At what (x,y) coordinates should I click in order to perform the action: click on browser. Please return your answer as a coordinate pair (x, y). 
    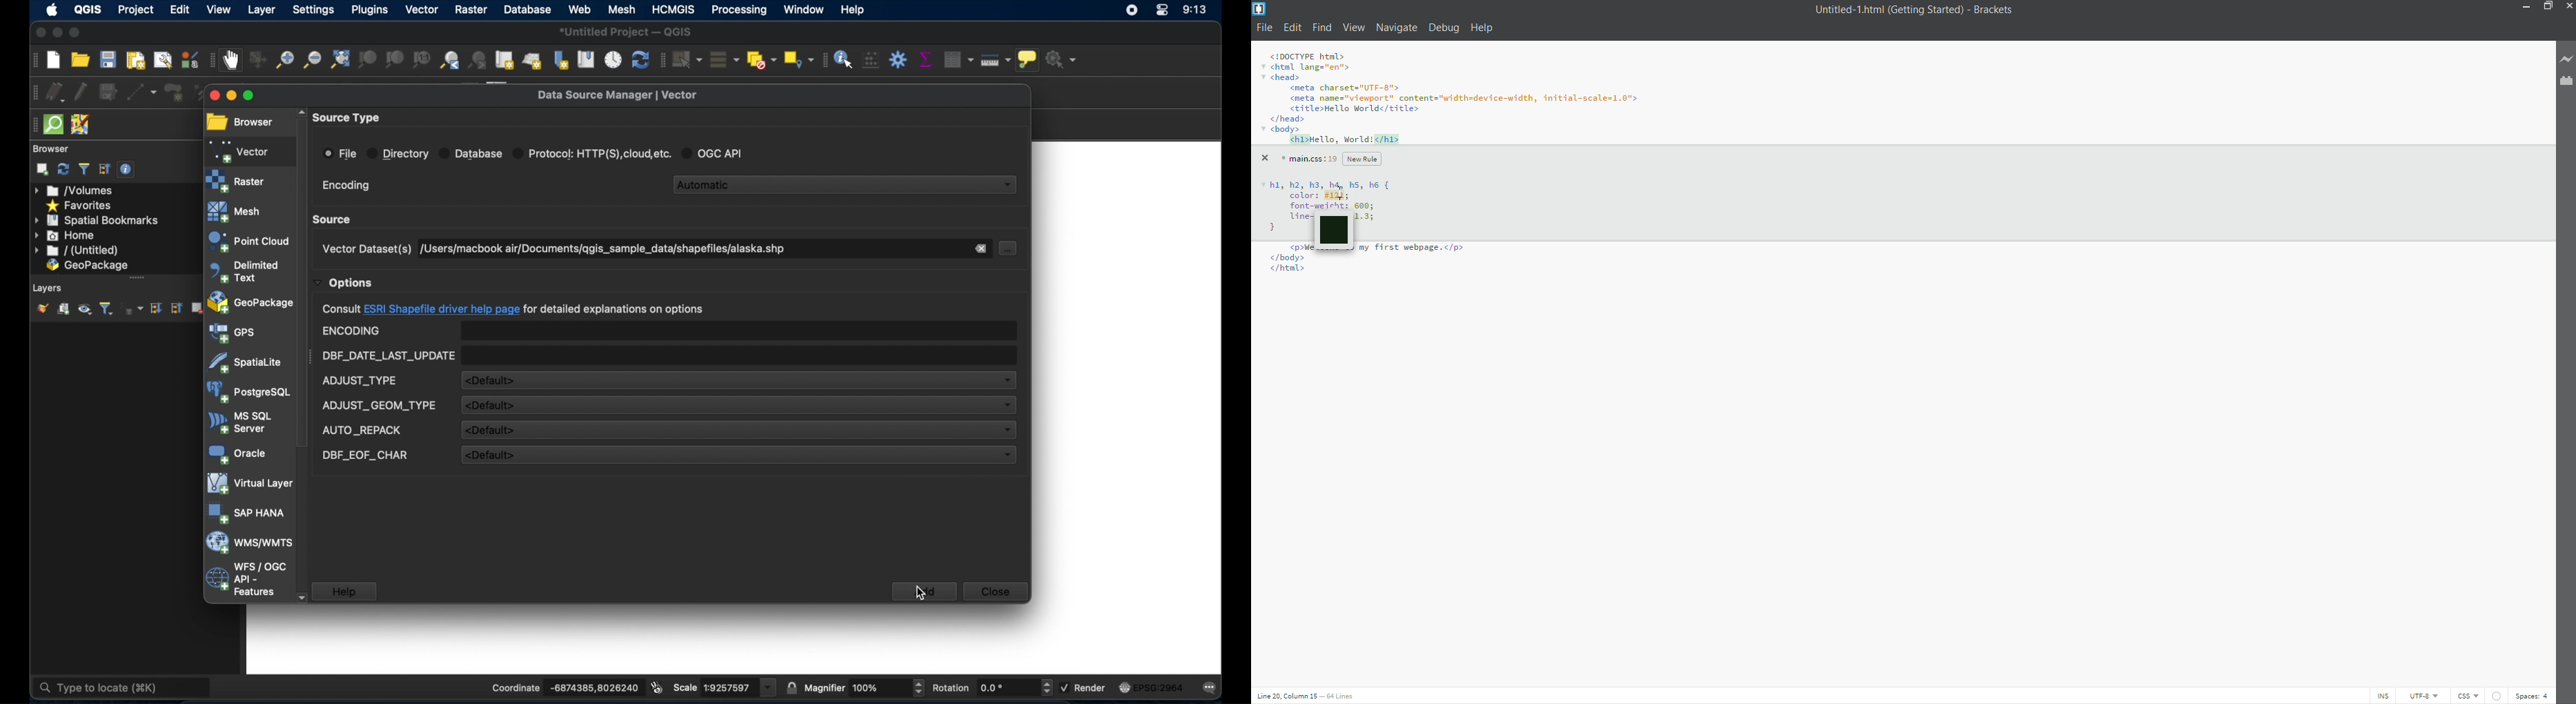
    Looking at the image, I should click on (240, 123).